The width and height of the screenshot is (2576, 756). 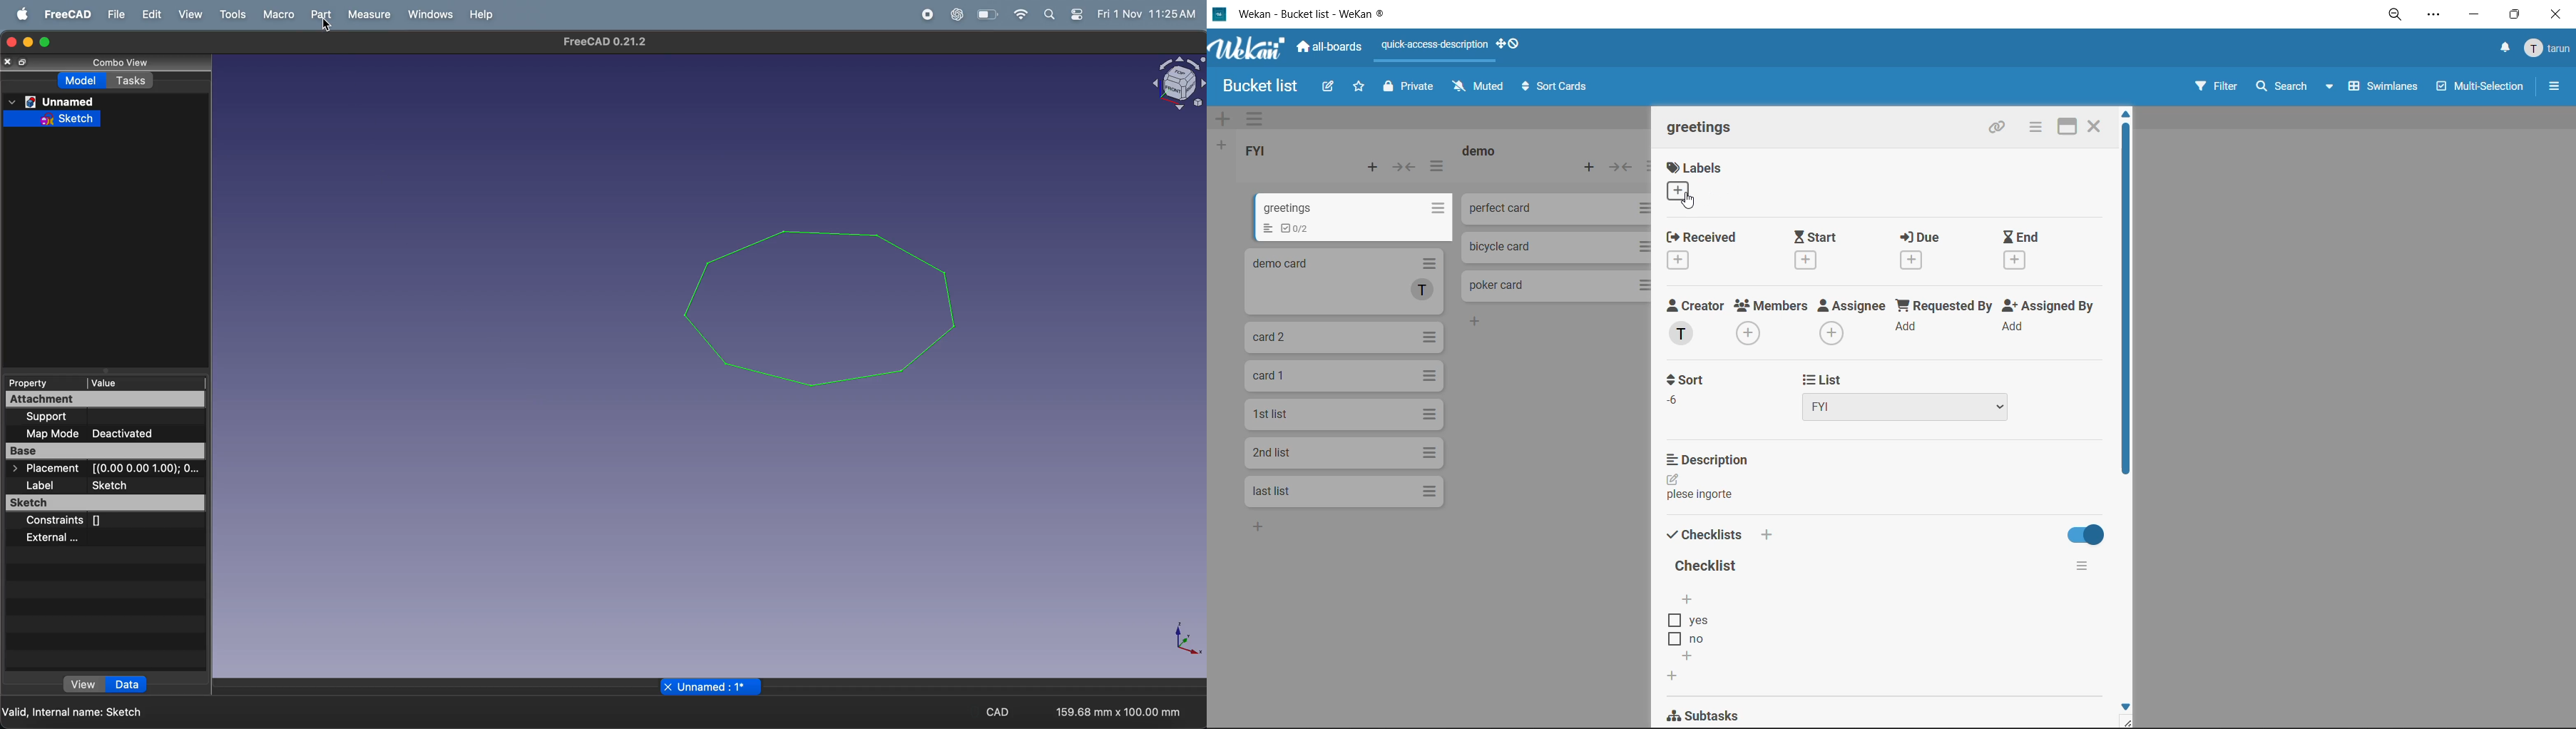 I want to click on minimize, so click(x=28, y=43).